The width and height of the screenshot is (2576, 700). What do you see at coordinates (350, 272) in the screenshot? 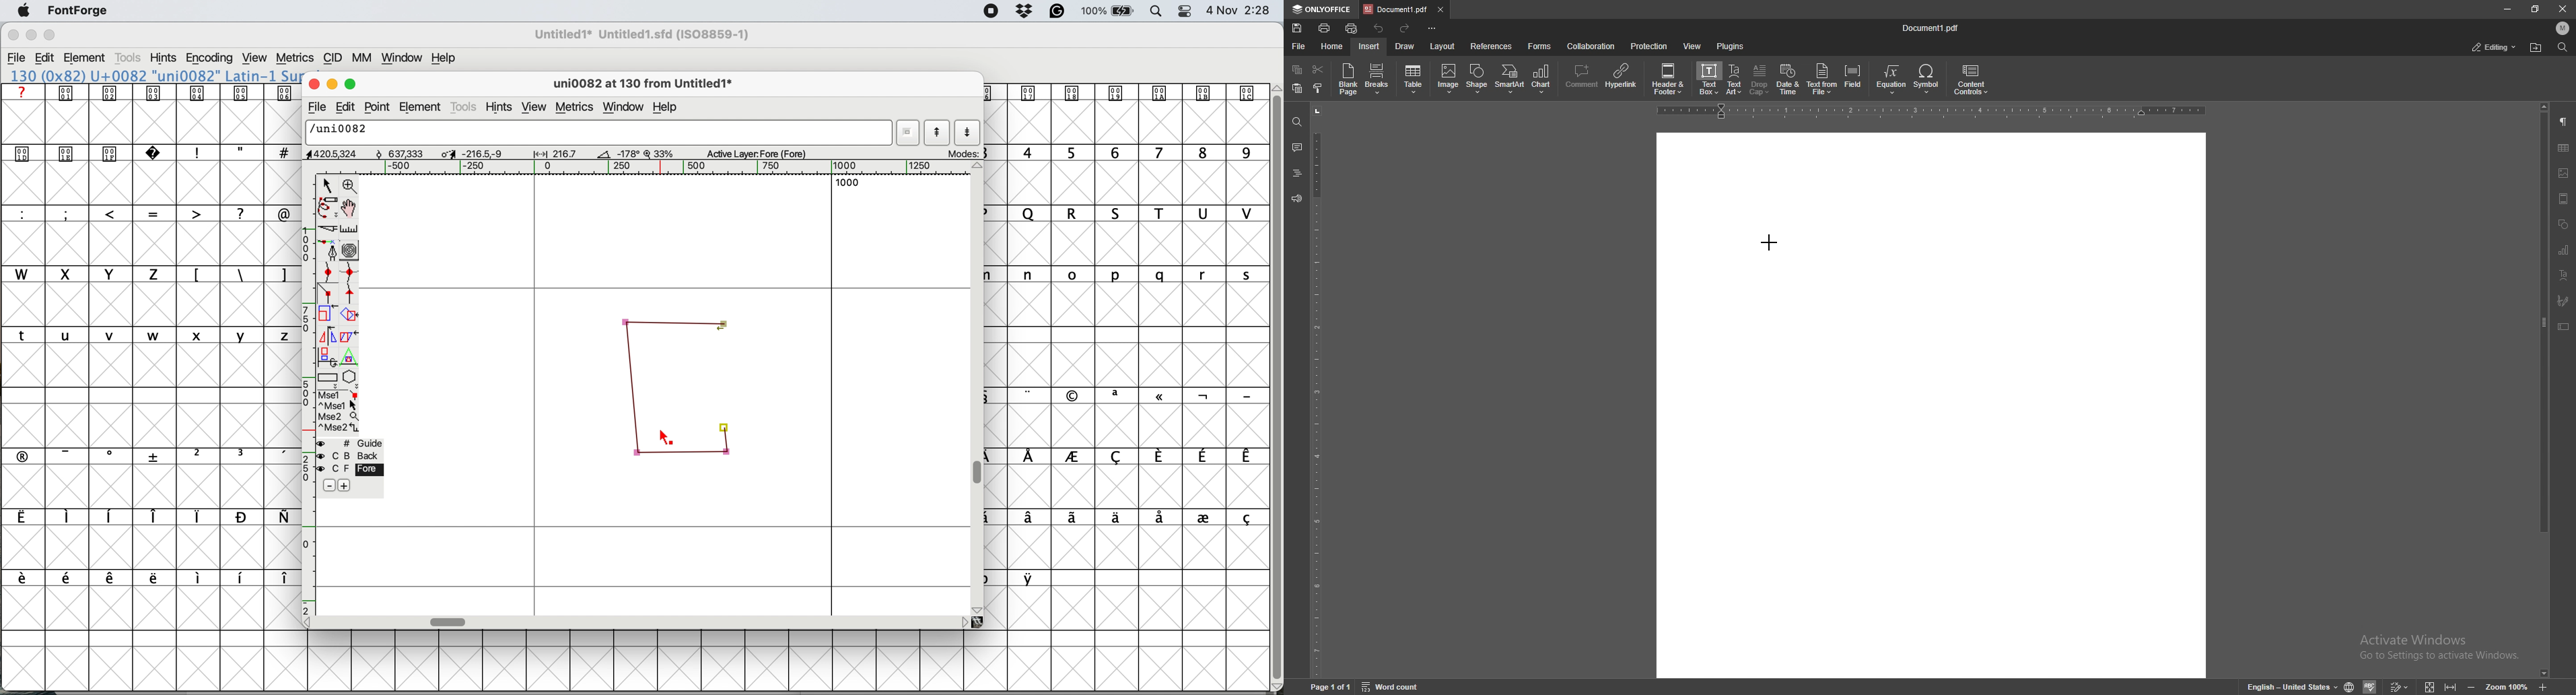
I see `add a curve point horizontal or vertical` at bounding box center [350, 272].